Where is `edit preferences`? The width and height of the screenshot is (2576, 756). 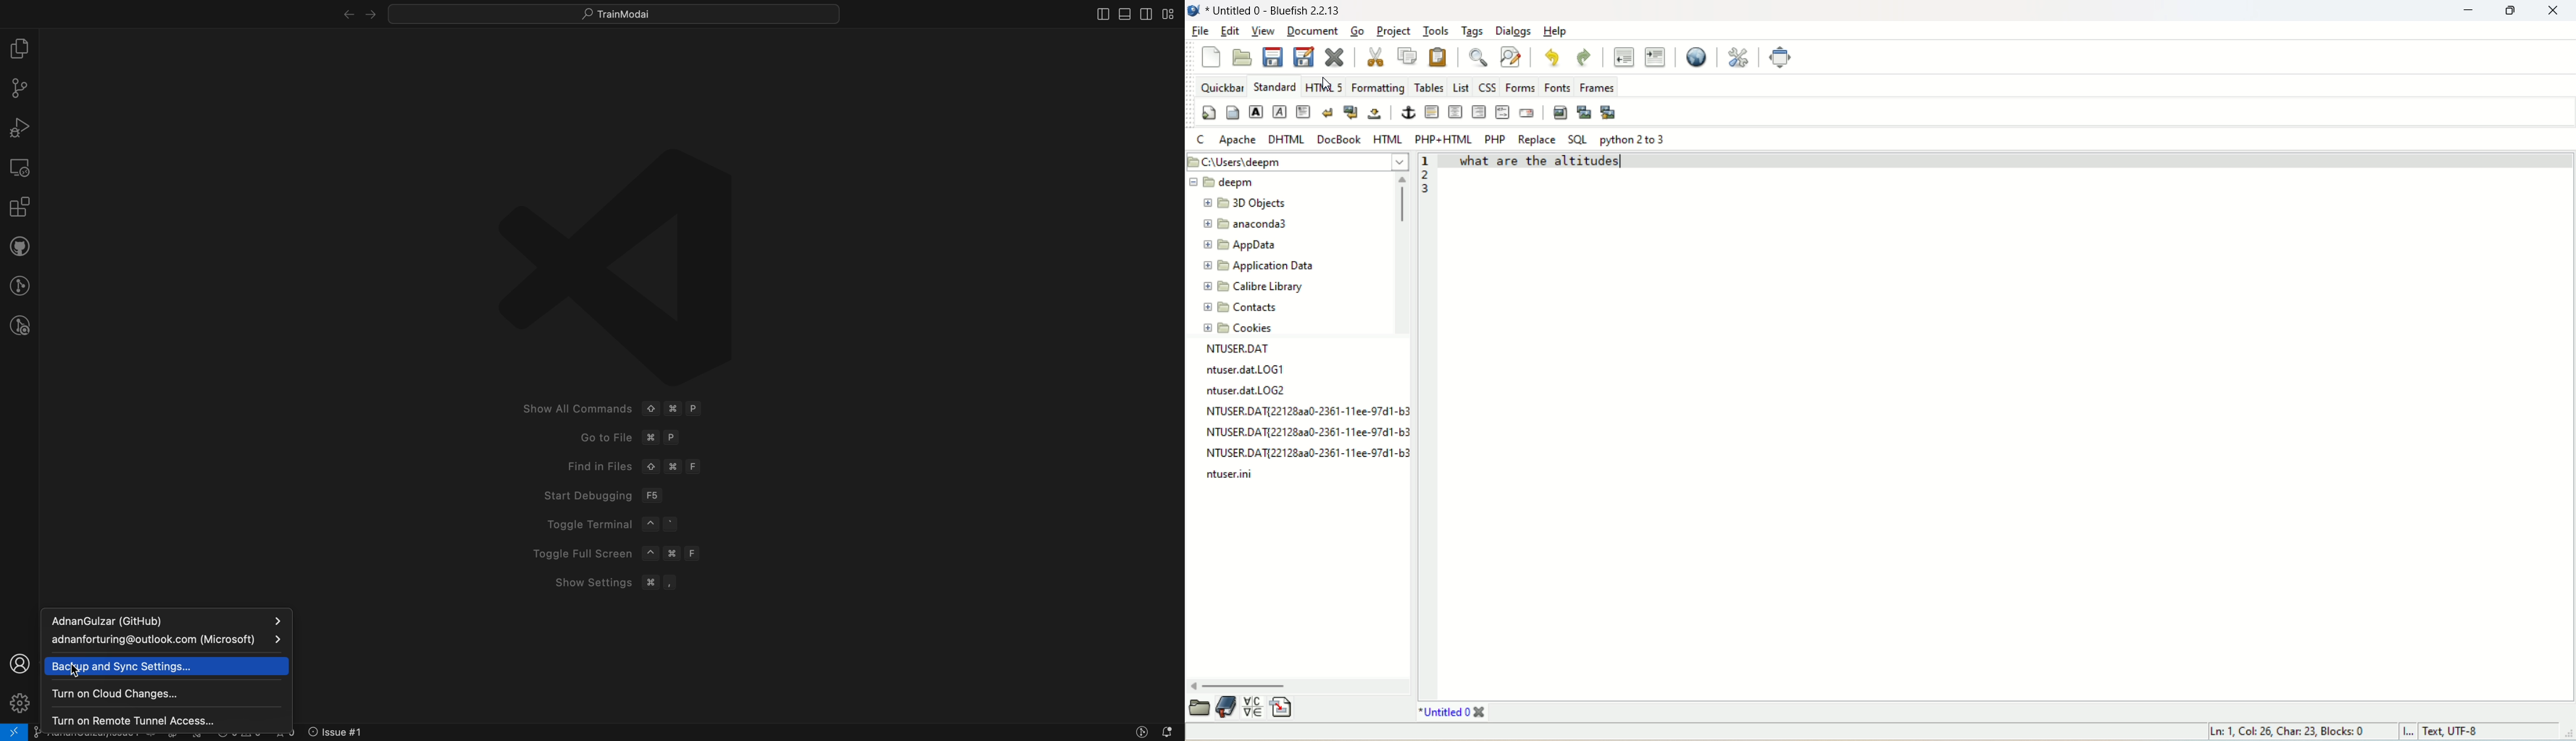
edit preferences is located at coordinates (1735, 54).